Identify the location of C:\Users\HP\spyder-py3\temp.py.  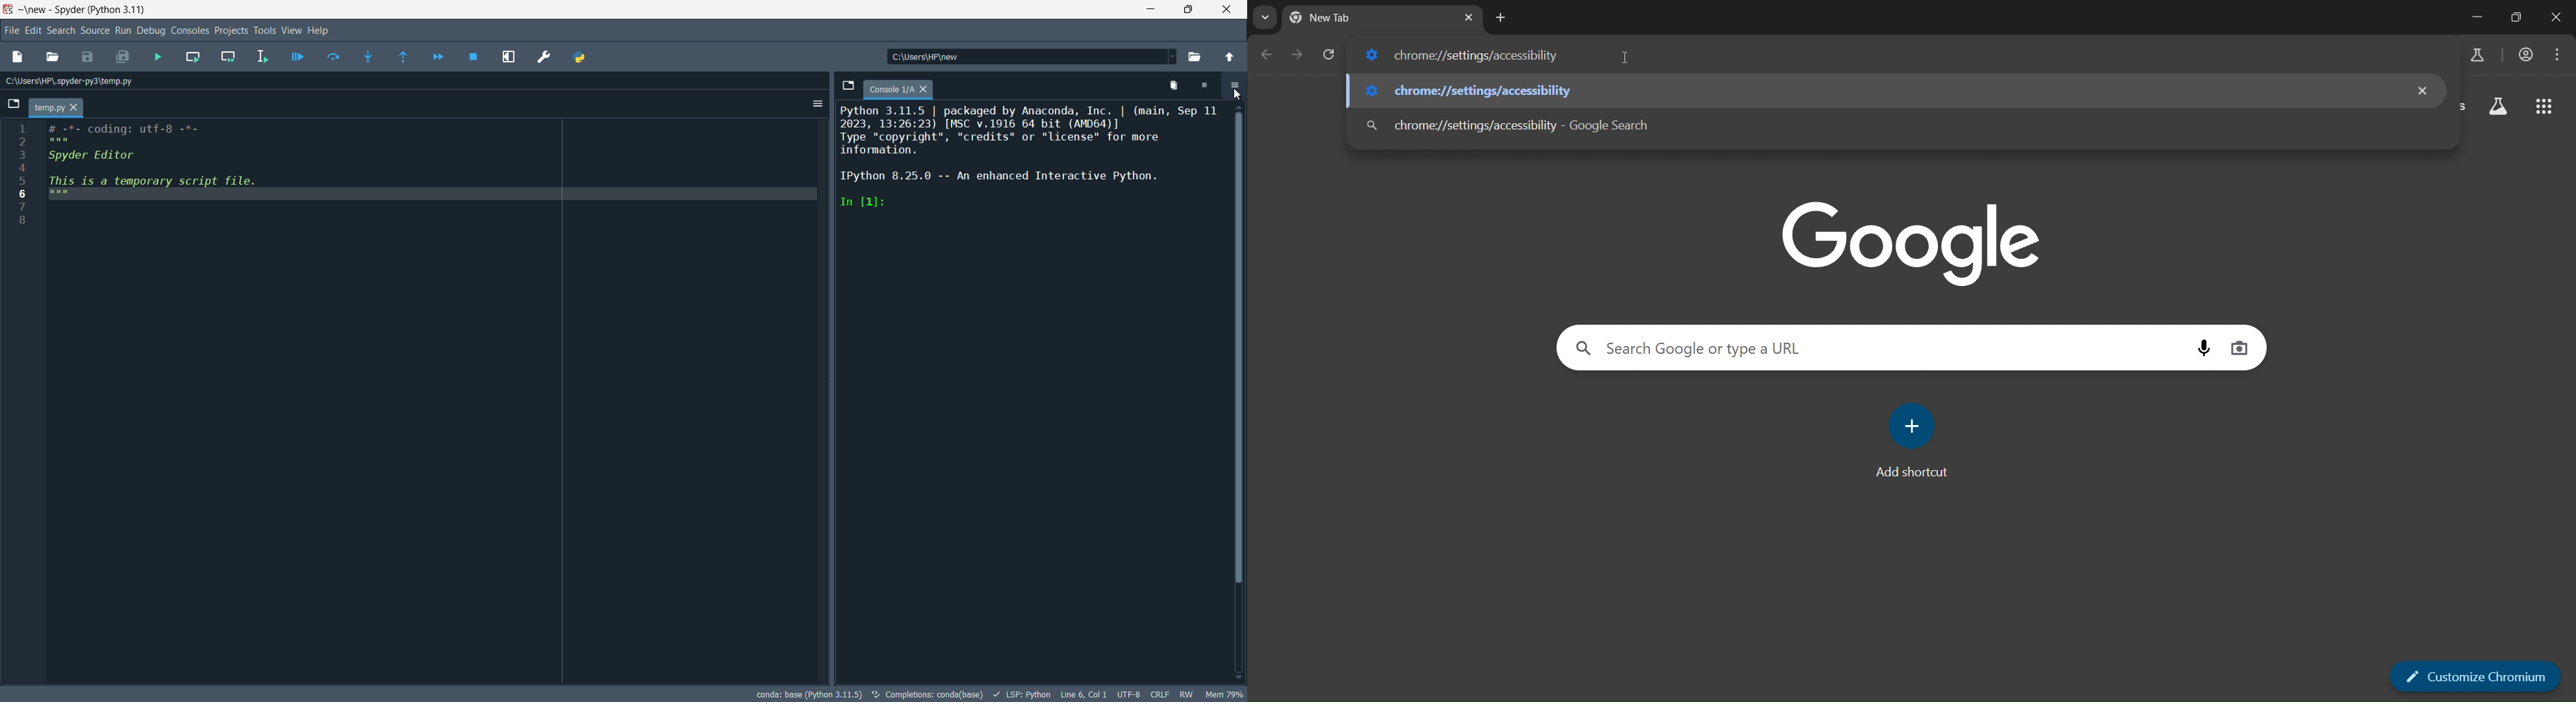
(78, 81).